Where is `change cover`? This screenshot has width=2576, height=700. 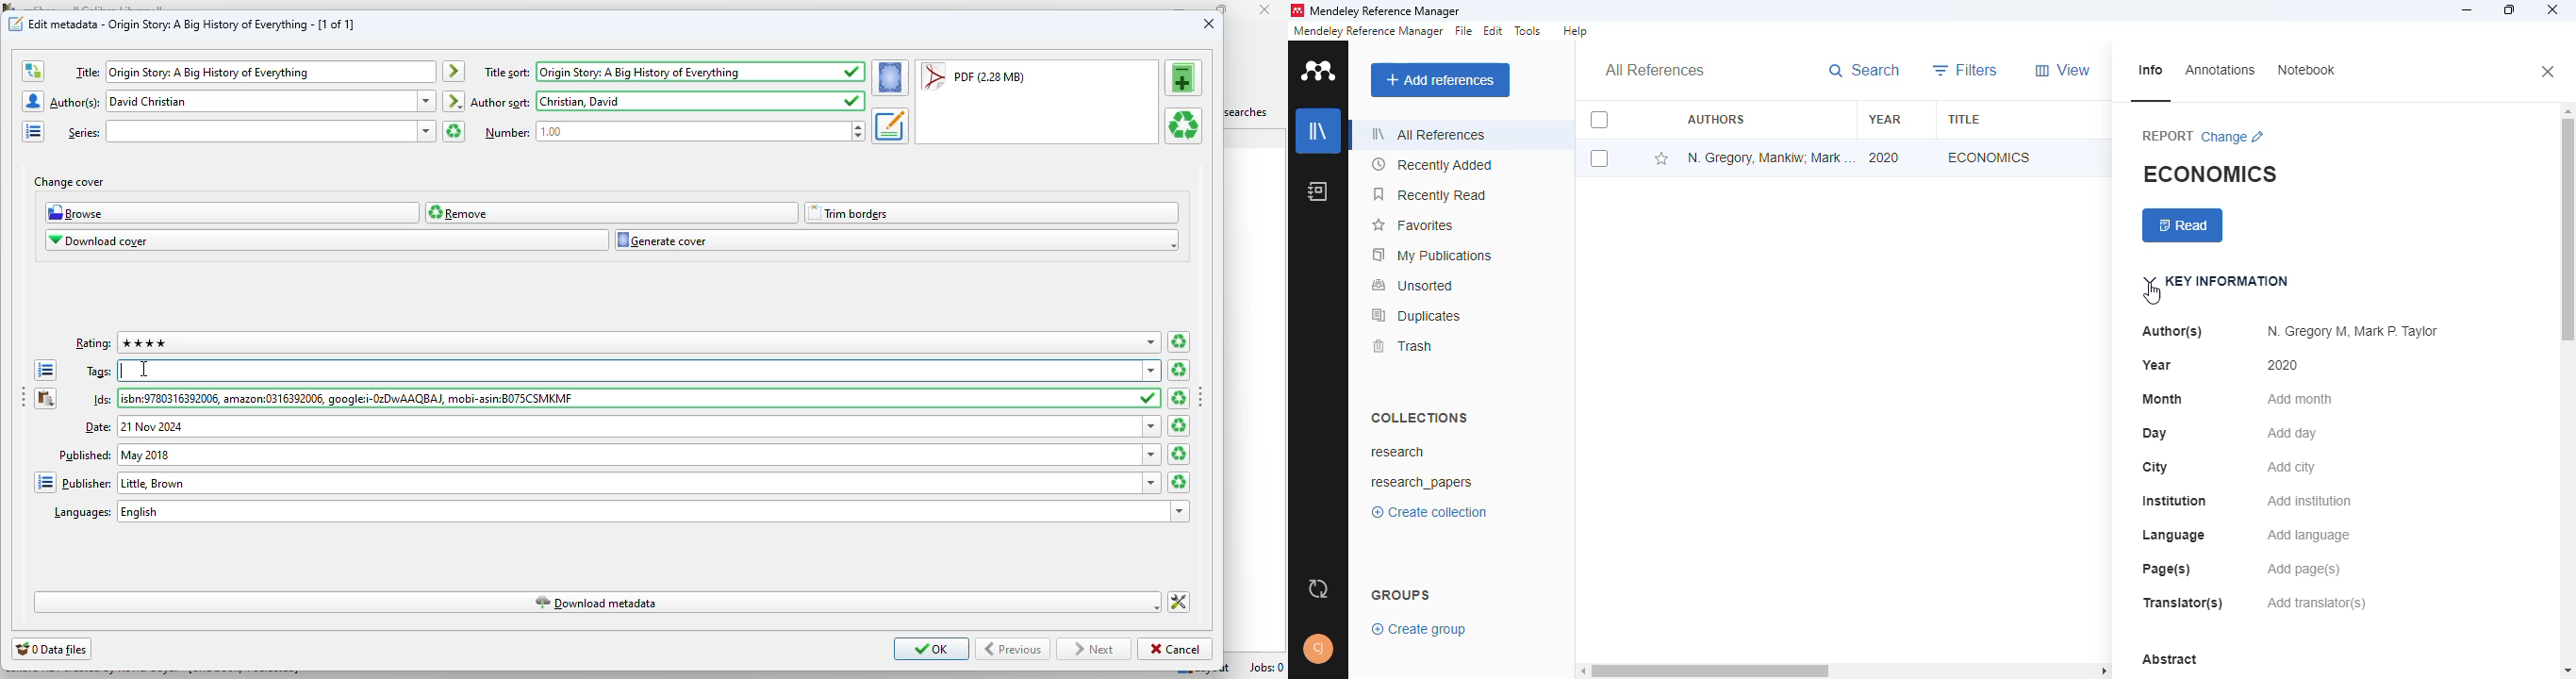
change cover is located at coordinates (69, 182).